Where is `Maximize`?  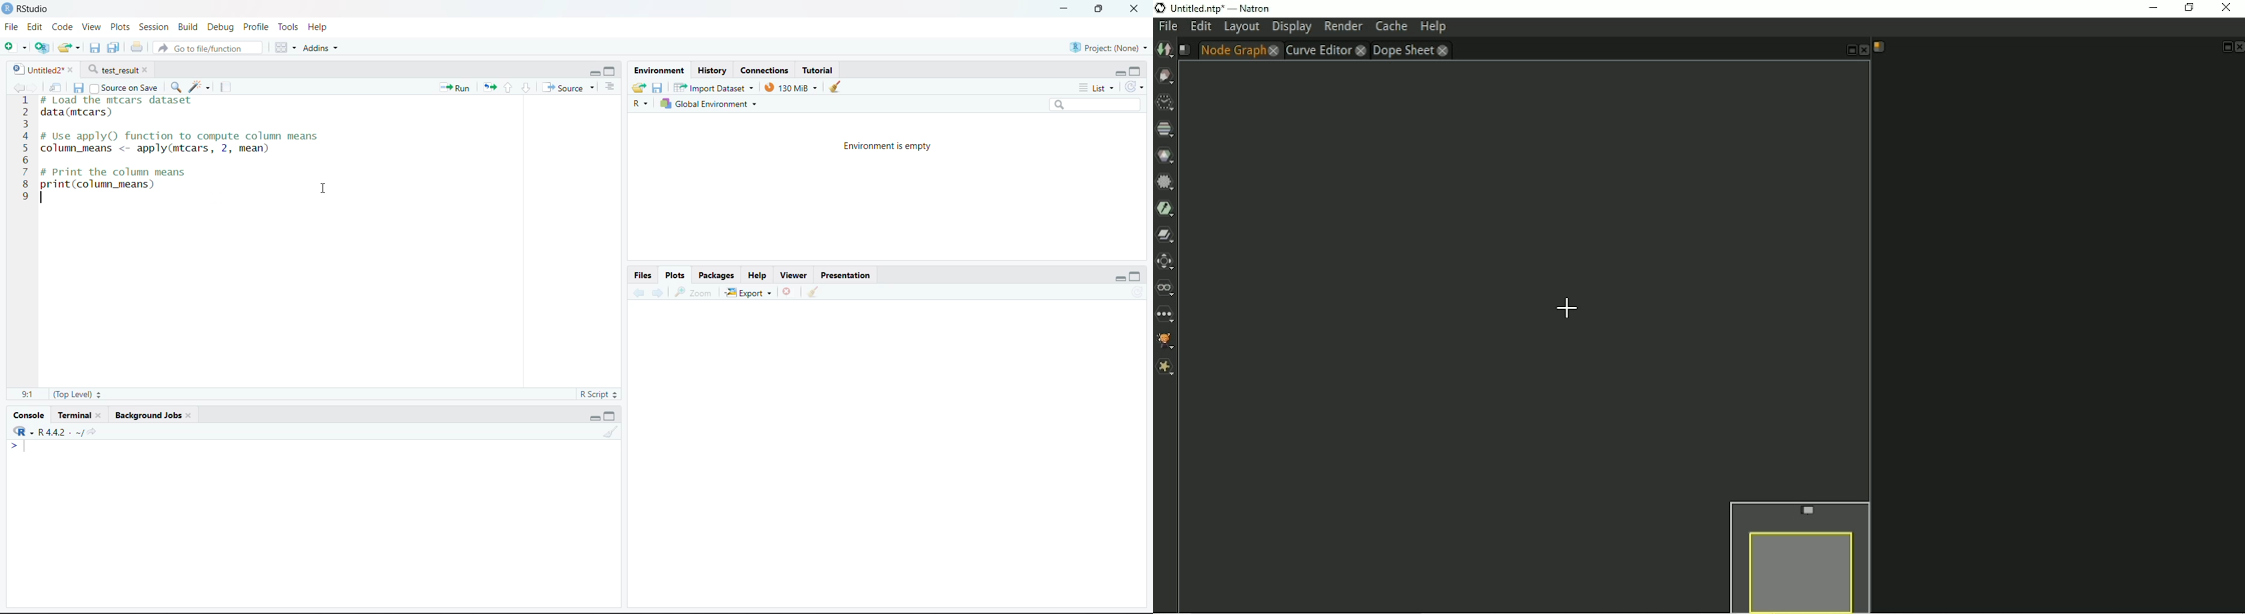
Maximize is located at coordinates (1137, 69).